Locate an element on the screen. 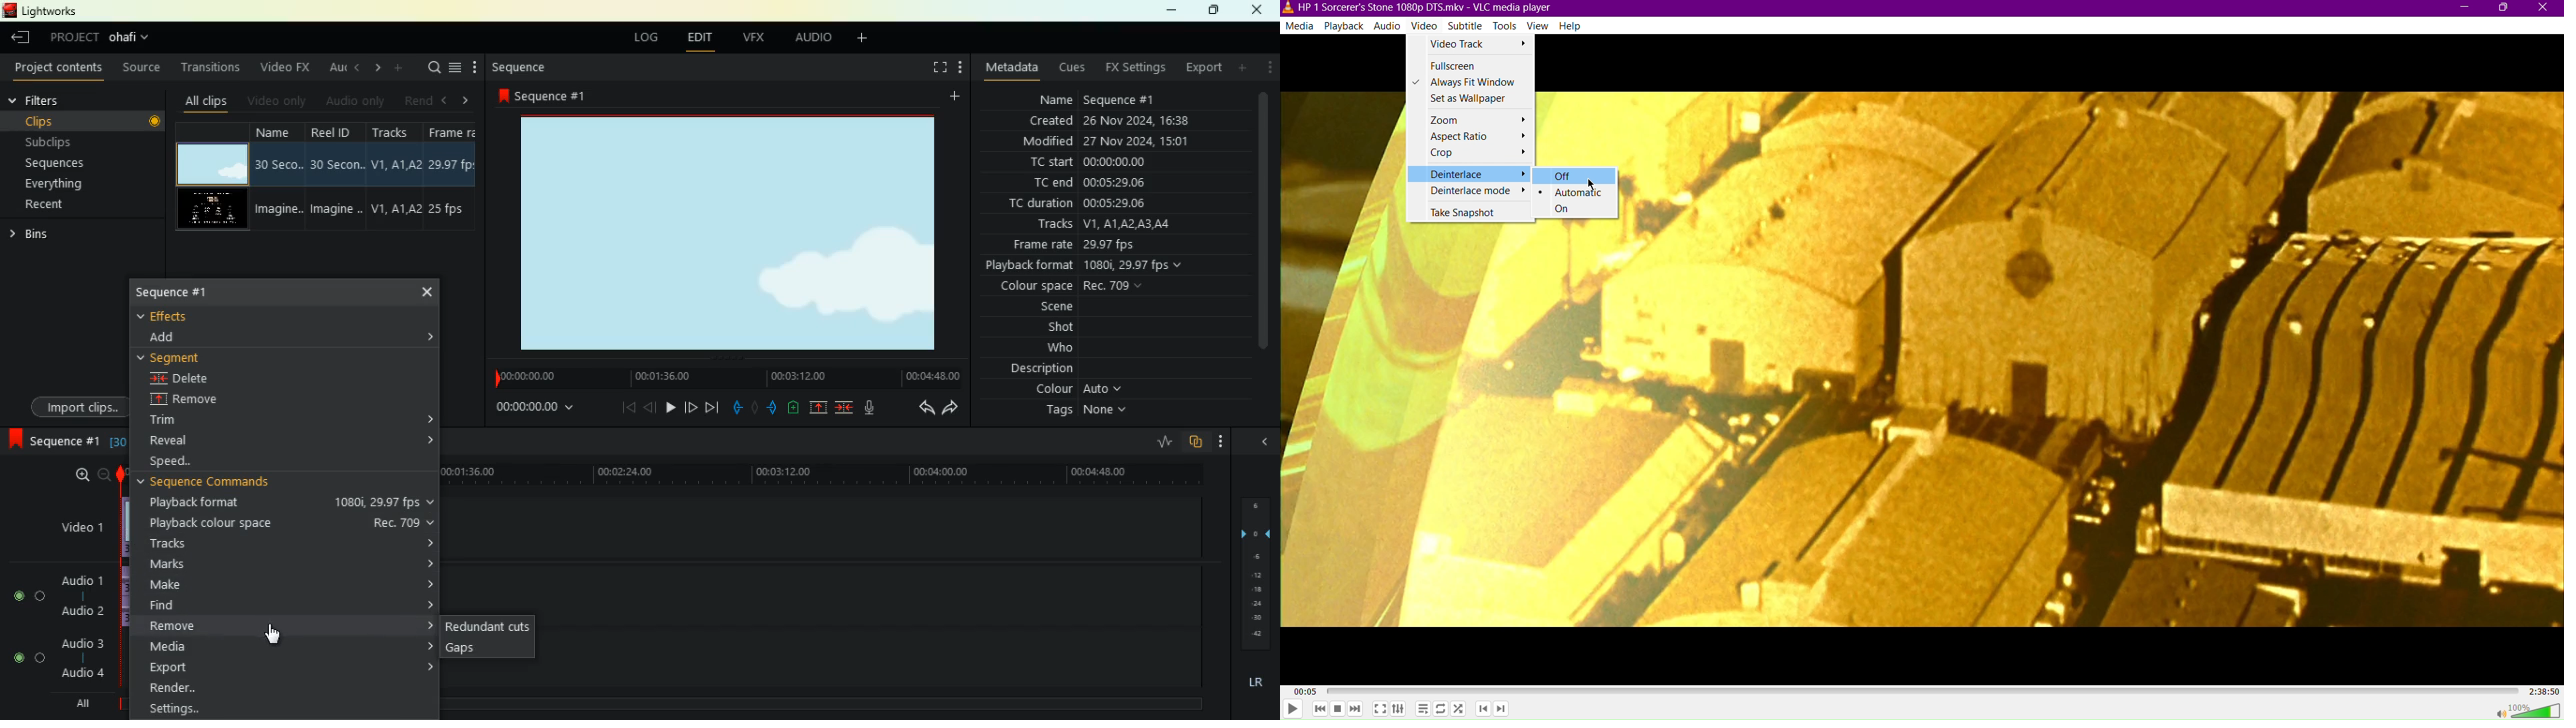  Accordion is located at coordinates (433, 441).